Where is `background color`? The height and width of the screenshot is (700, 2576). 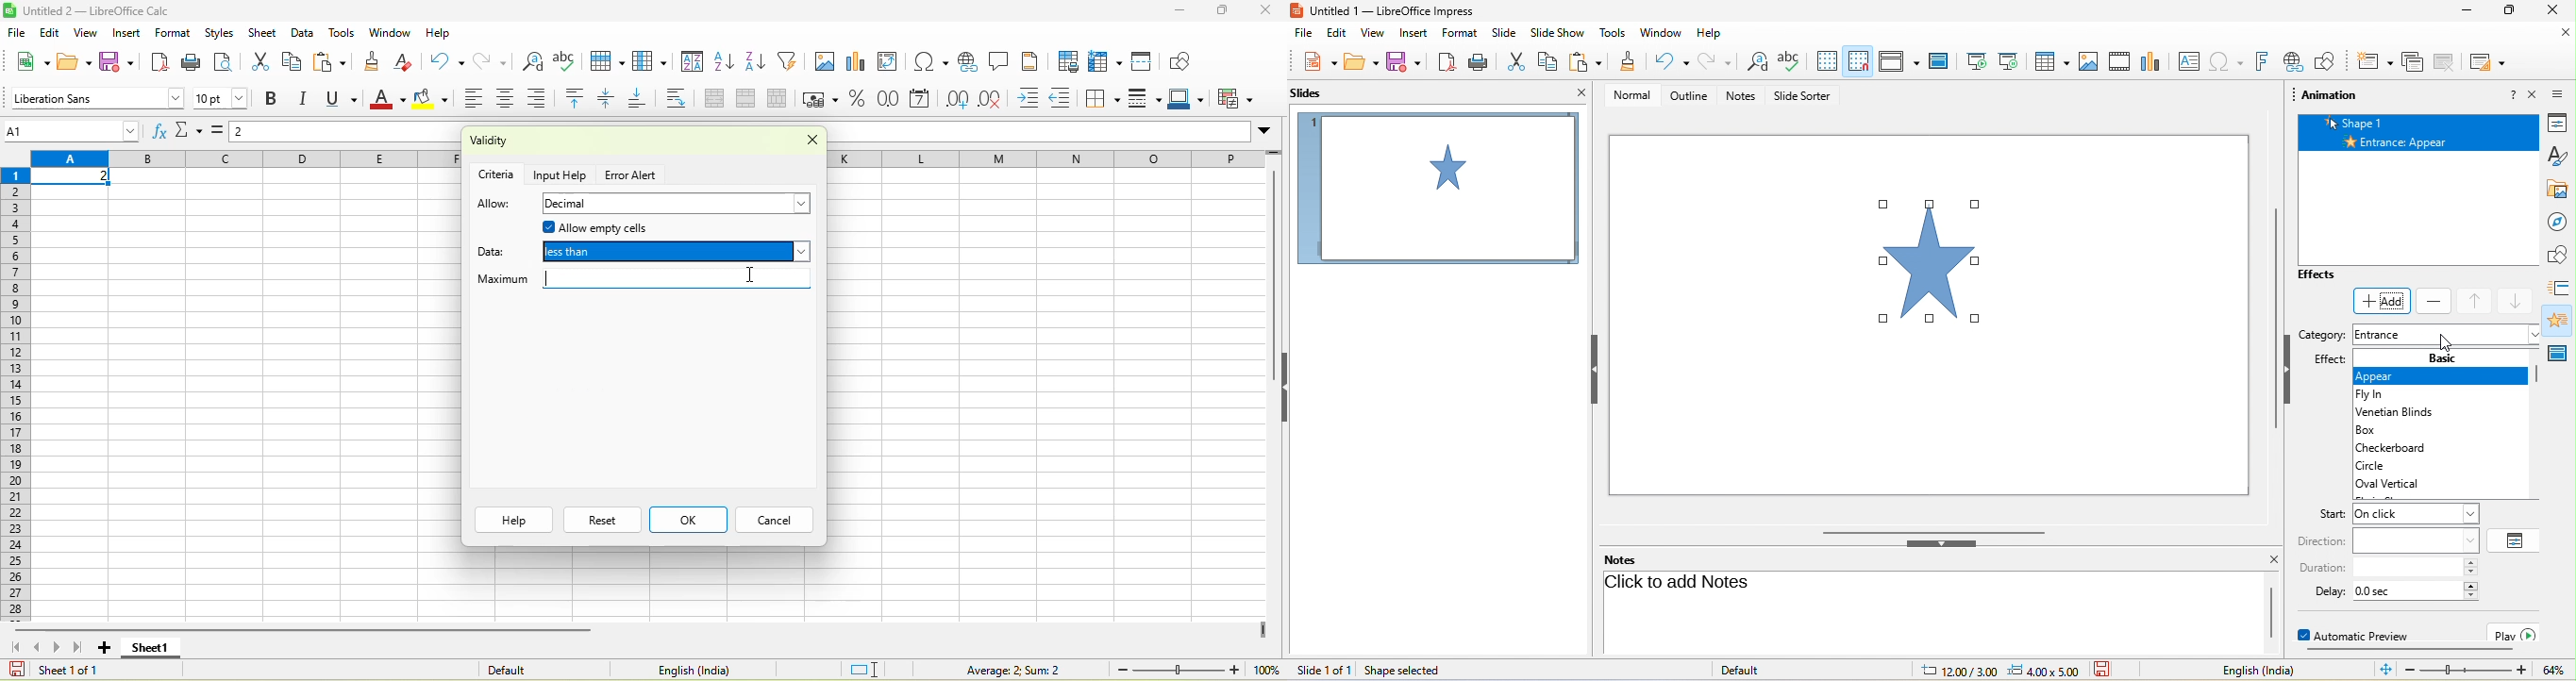
background color is located at coordinates (431, 100).